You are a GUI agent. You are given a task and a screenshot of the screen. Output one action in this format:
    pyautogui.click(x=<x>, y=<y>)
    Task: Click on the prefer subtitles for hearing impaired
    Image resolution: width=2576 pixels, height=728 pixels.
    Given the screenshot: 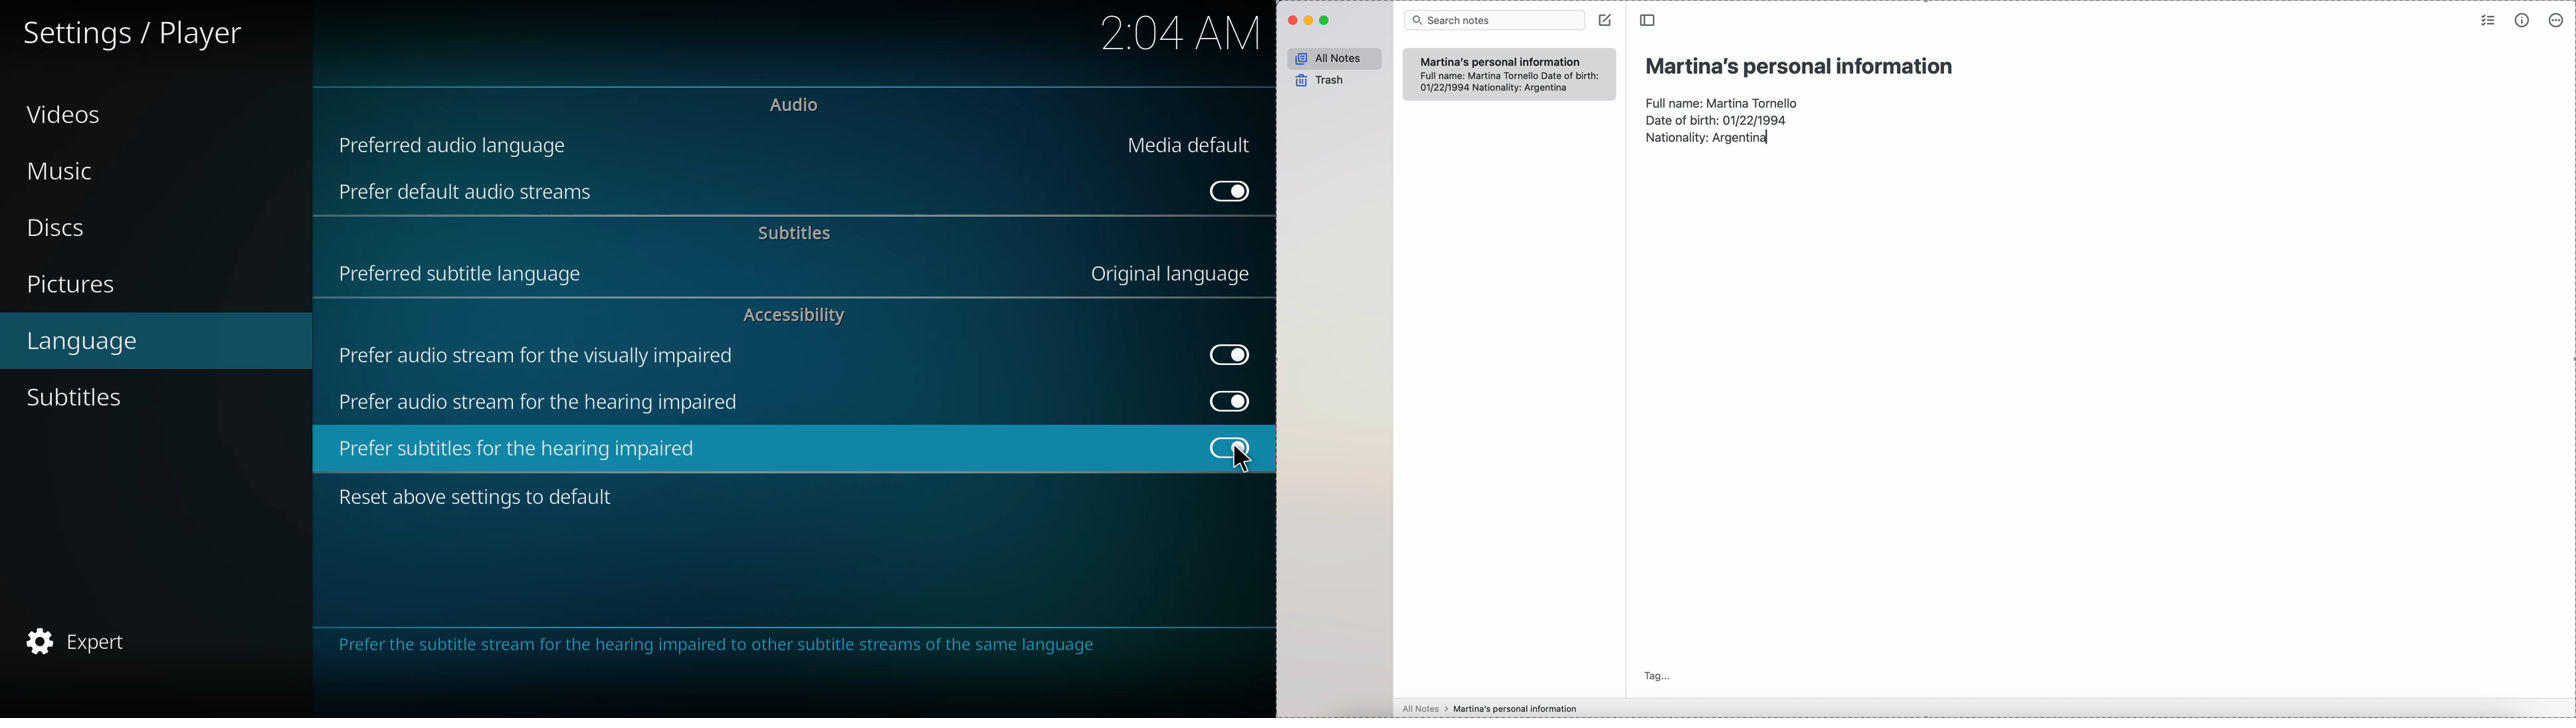 What is the action you would take?
    pyautogui.click(x=521, y=447)
    